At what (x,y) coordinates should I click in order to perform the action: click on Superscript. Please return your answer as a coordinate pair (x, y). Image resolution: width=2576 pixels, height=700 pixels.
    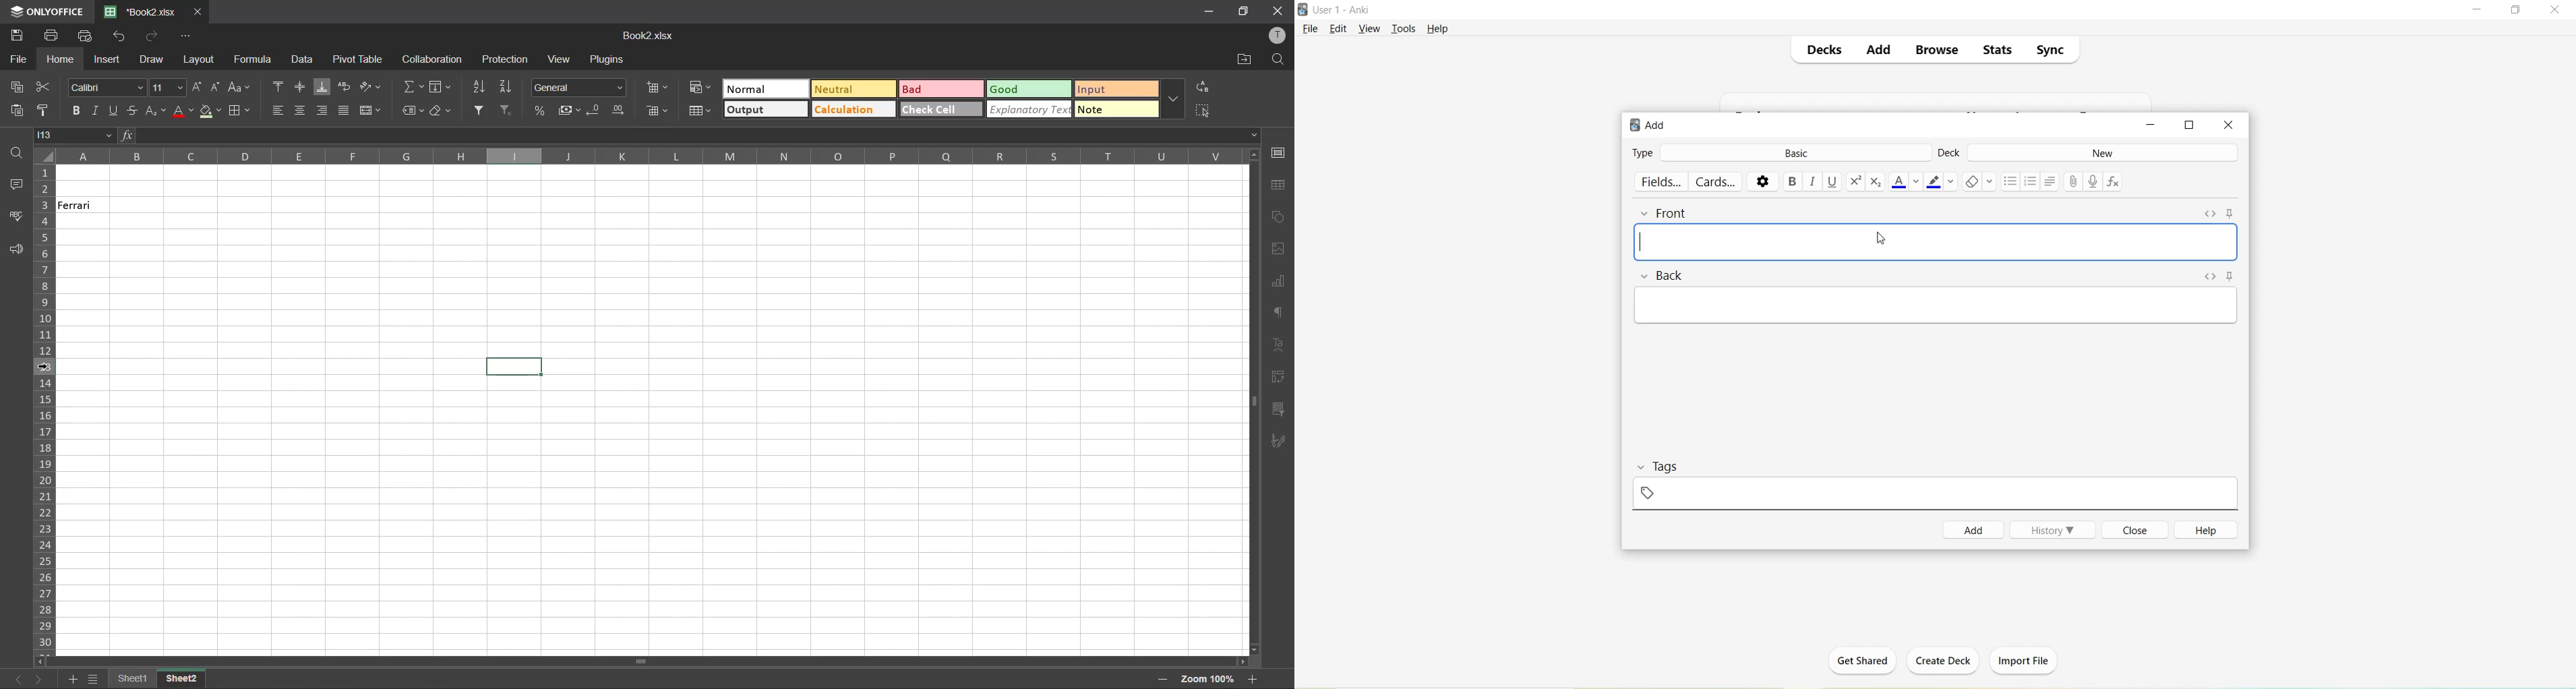
    Looking at the image, I should click on (1855, 183).